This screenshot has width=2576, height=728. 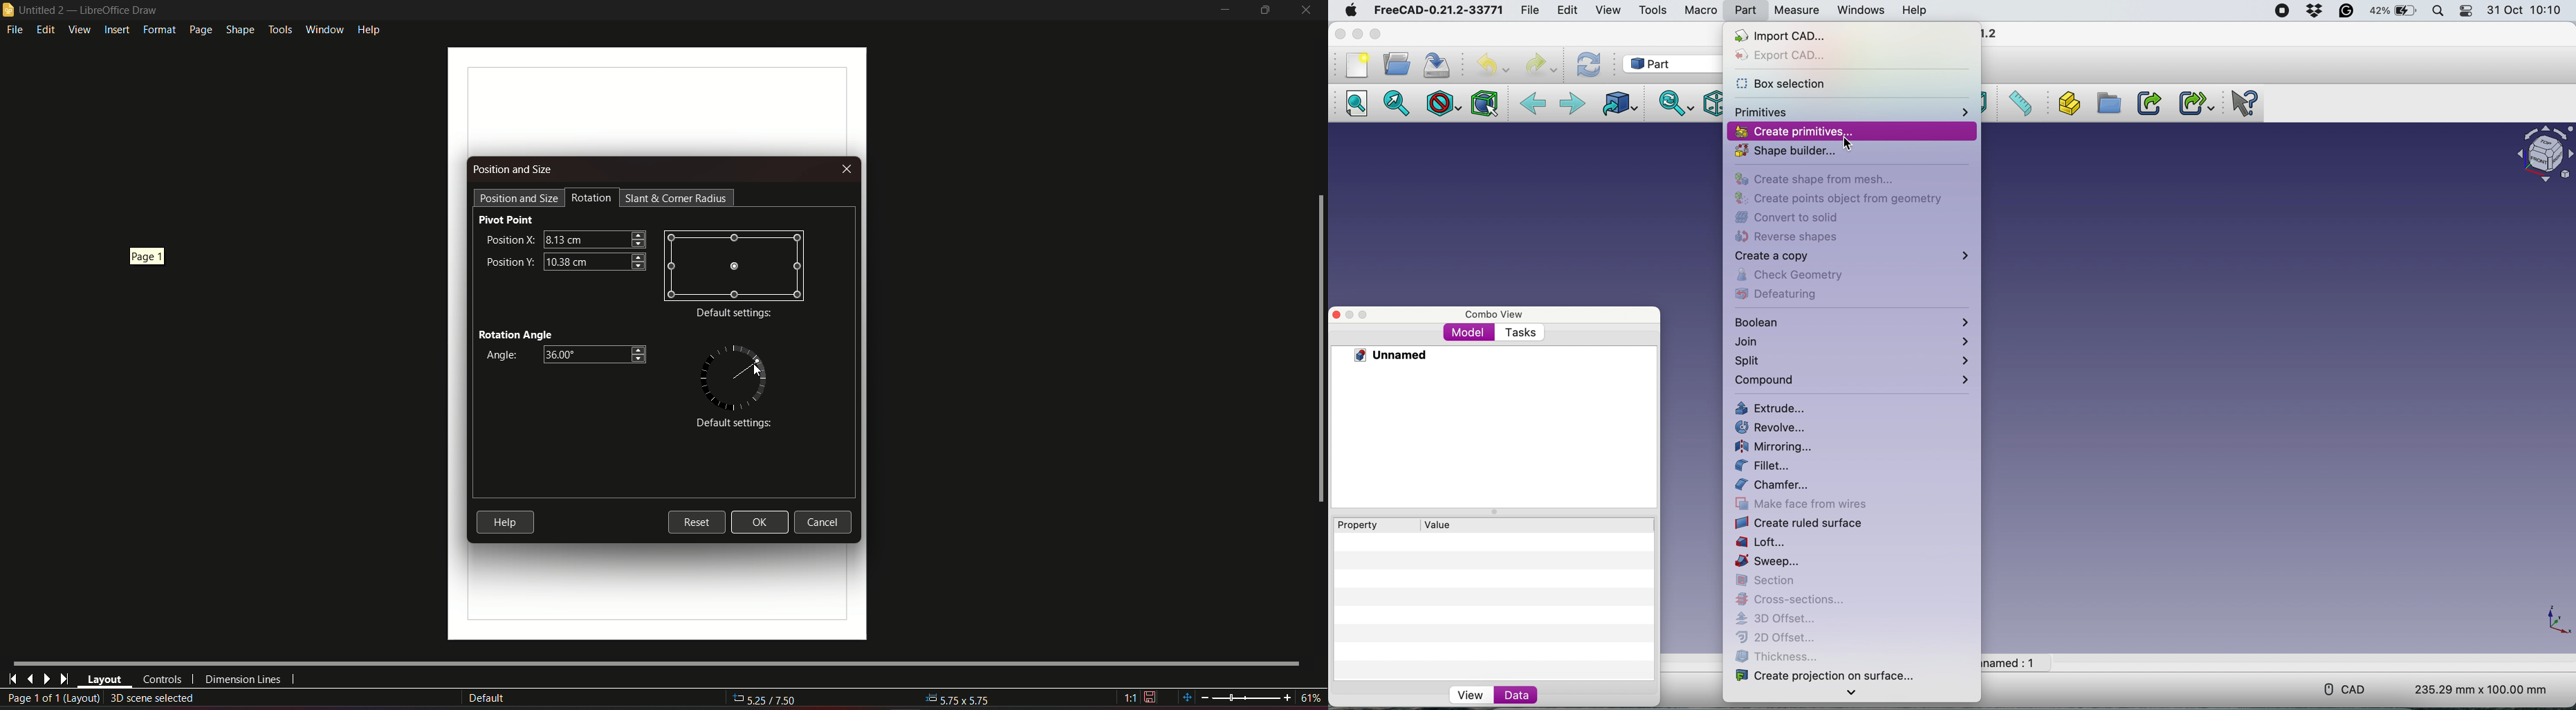 I want to click on Open, so click(x=1396, y=64).